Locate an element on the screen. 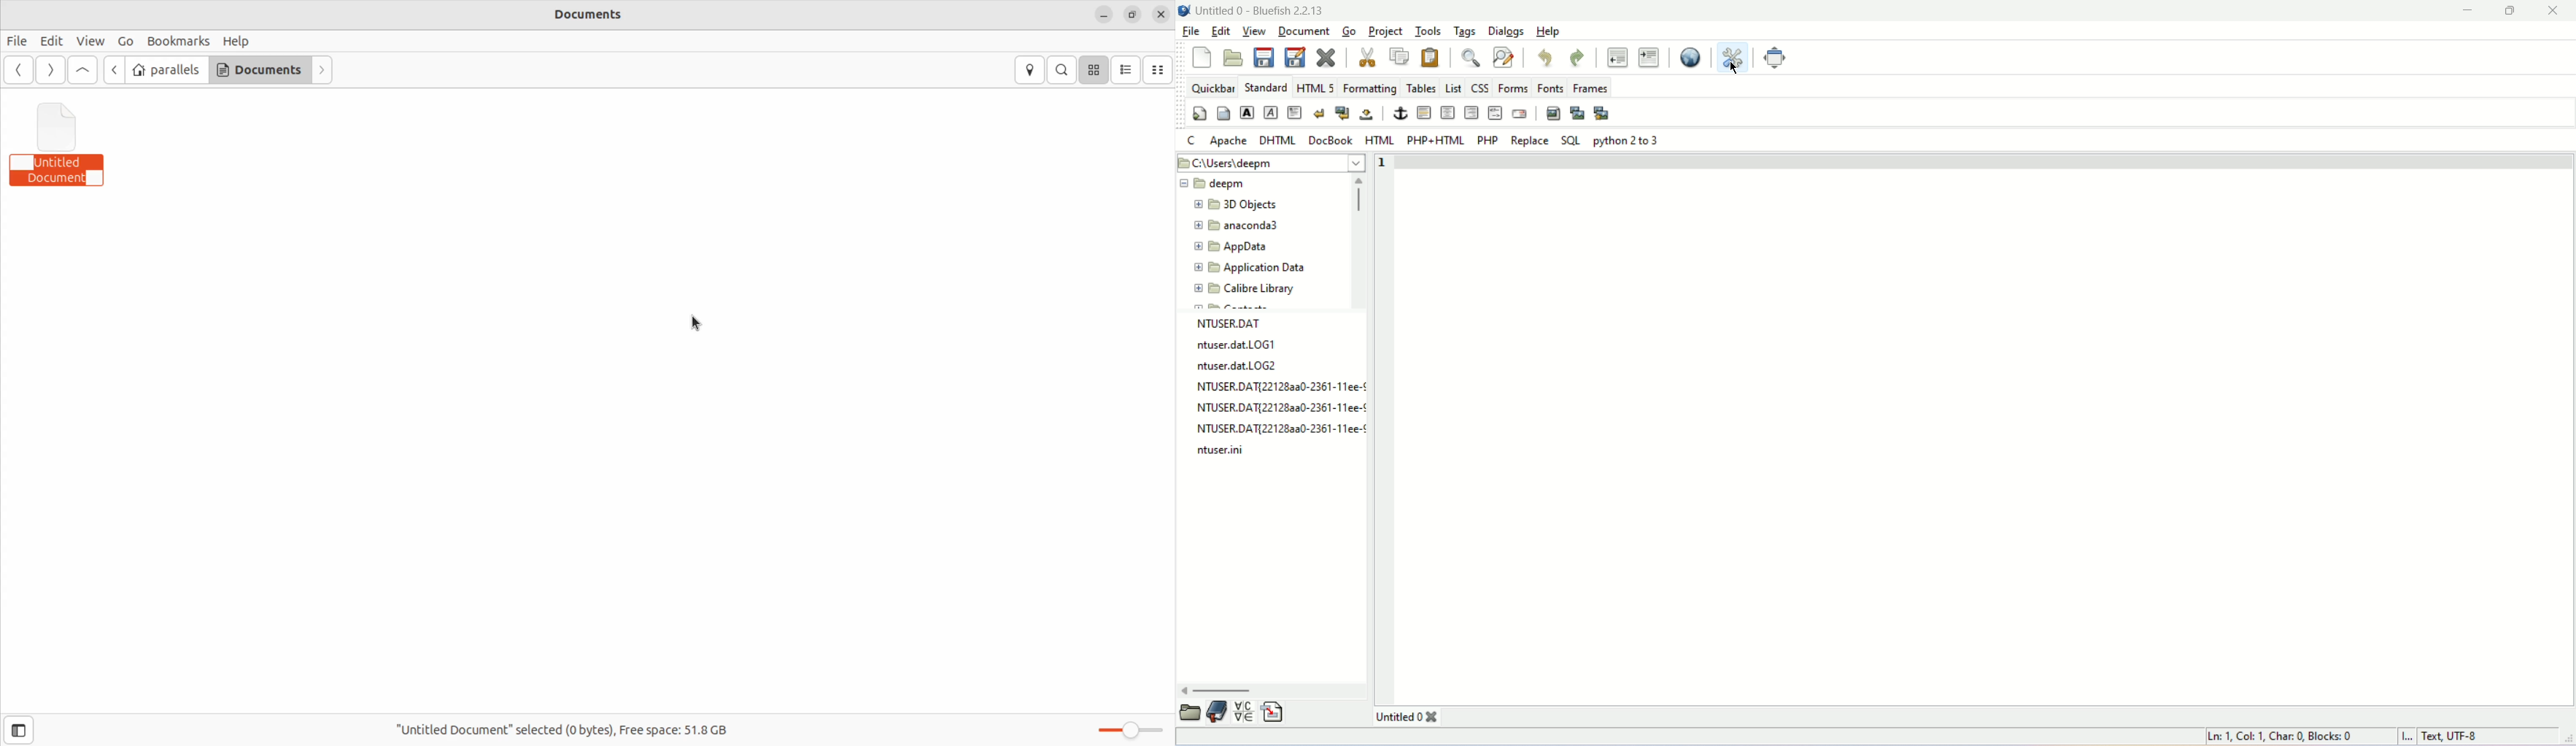 This screenshot has height=756, width=2576. browse file is located at coordinates (1189, 714).